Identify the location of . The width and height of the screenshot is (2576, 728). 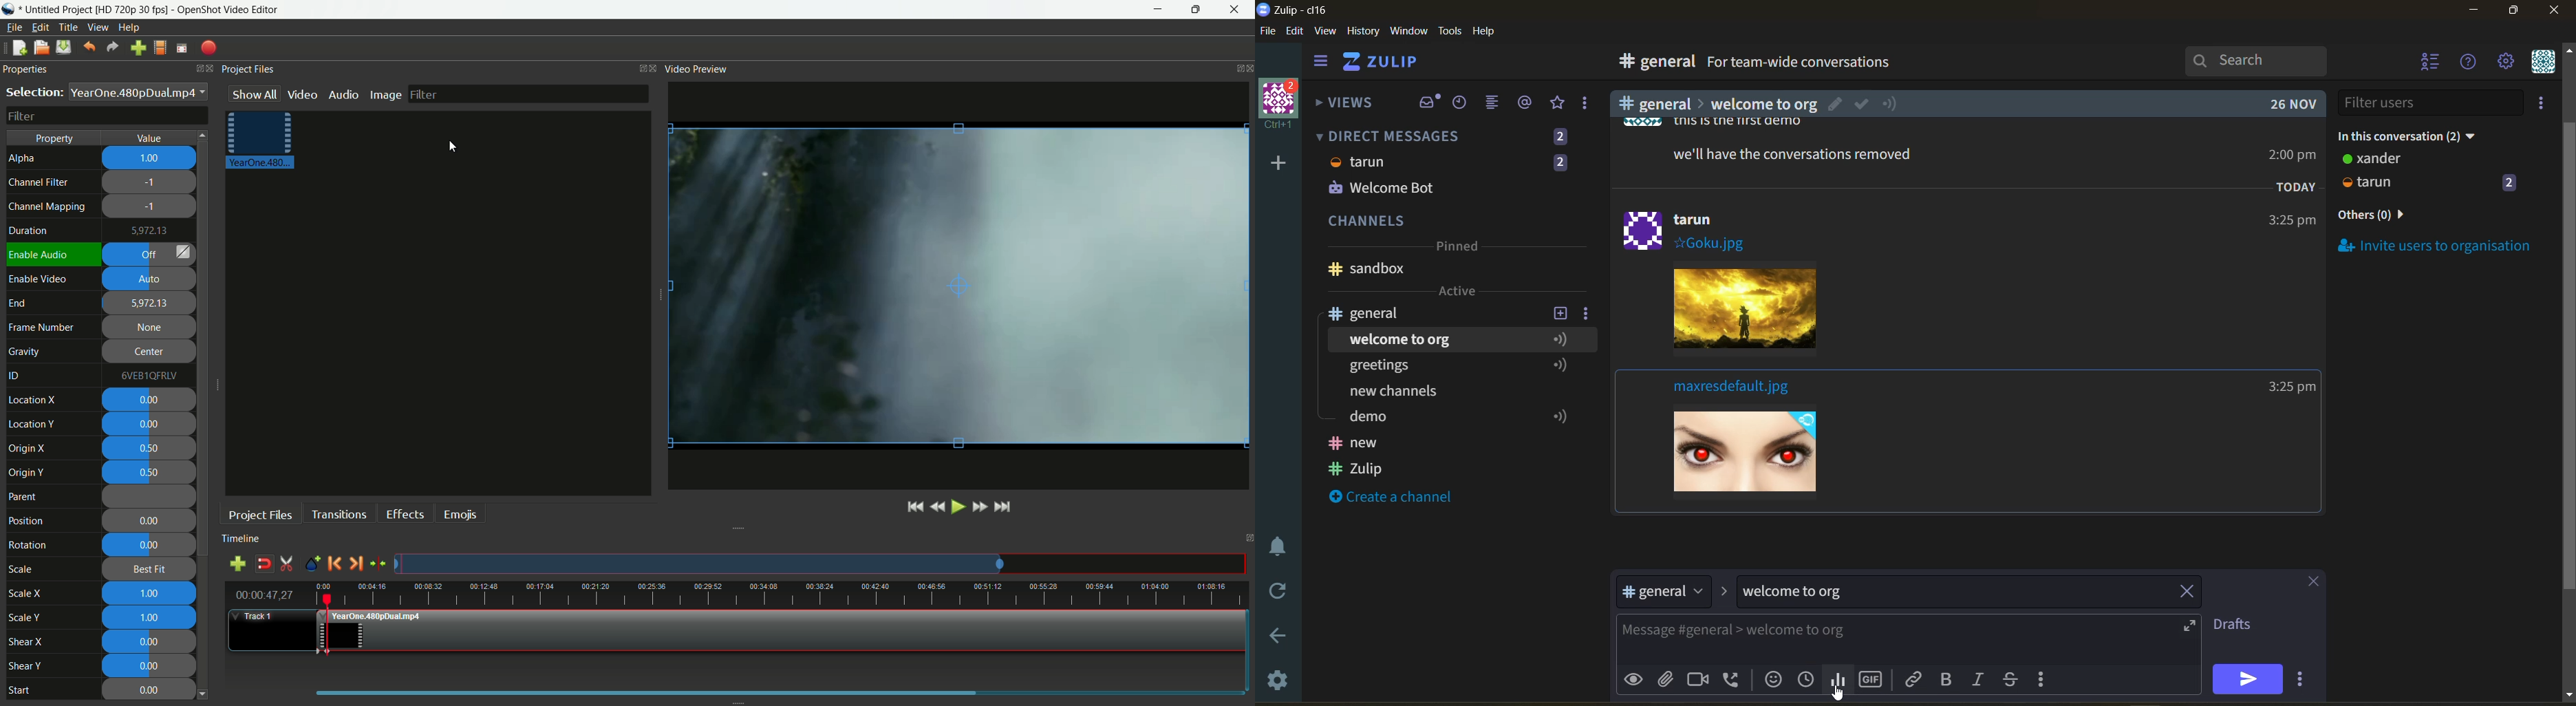
(1739, 312).